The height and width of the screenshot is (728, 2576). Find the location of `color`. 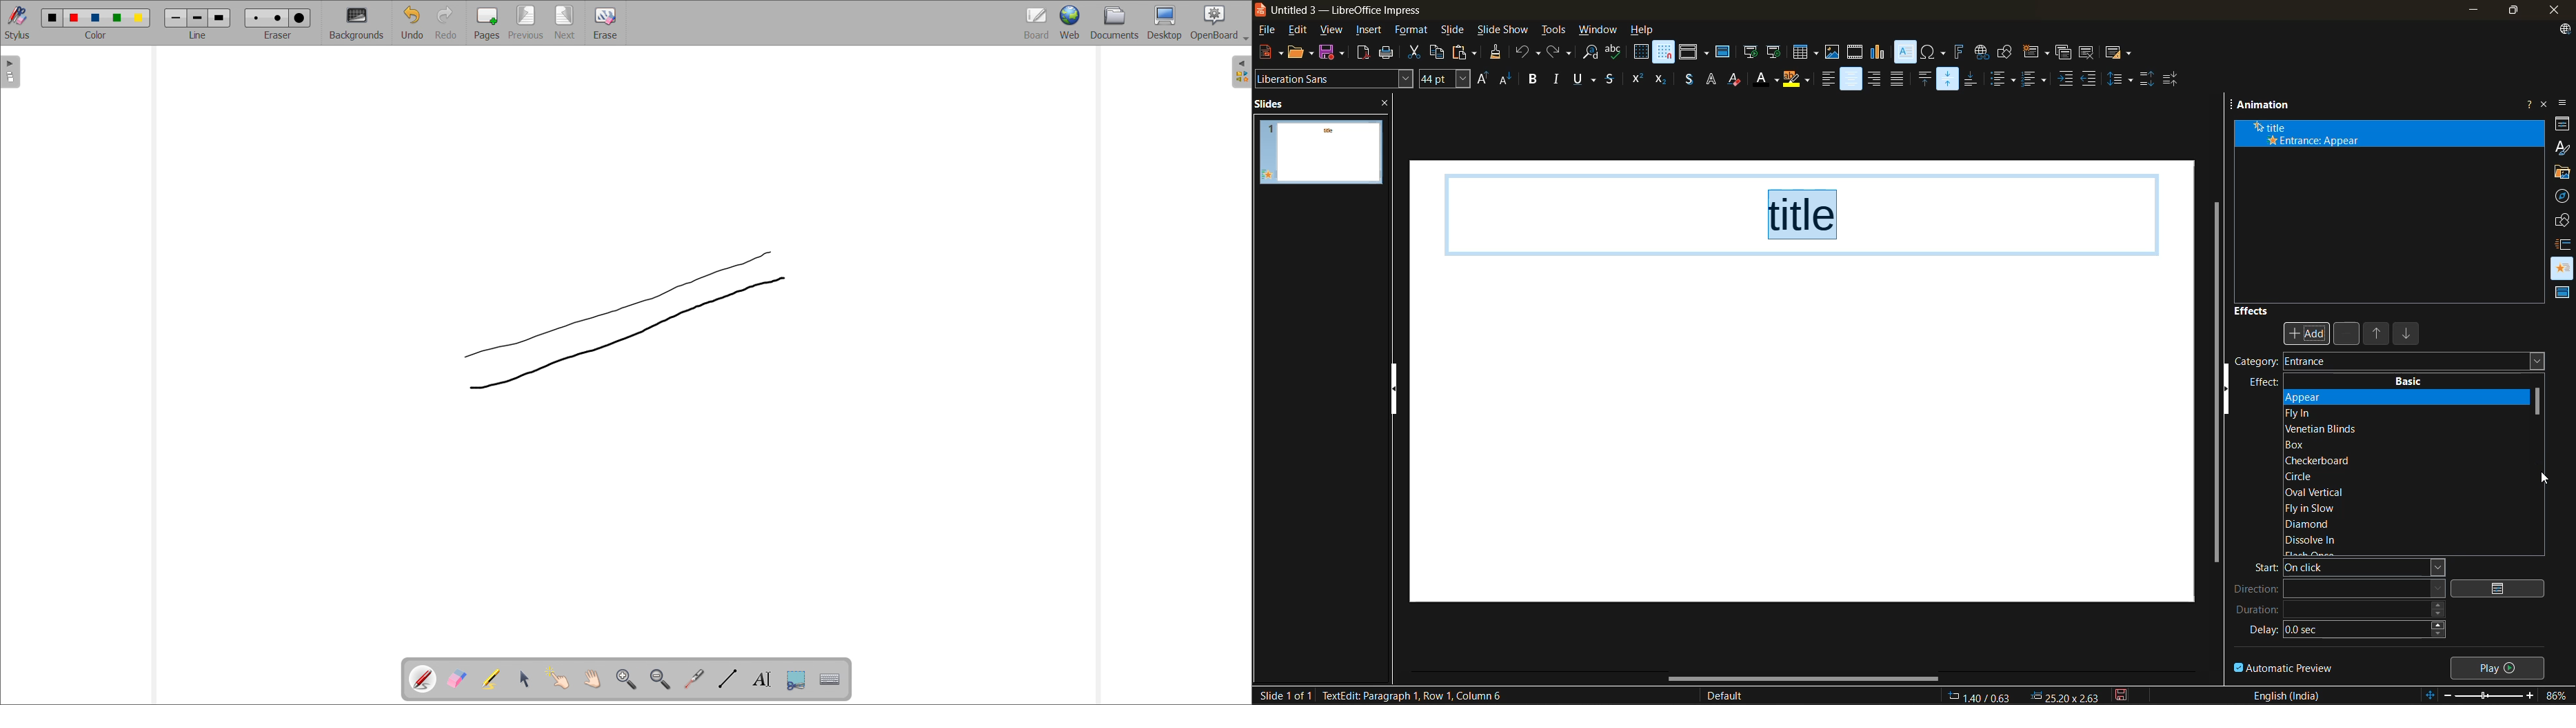

color is located at coordinates (76, 18).